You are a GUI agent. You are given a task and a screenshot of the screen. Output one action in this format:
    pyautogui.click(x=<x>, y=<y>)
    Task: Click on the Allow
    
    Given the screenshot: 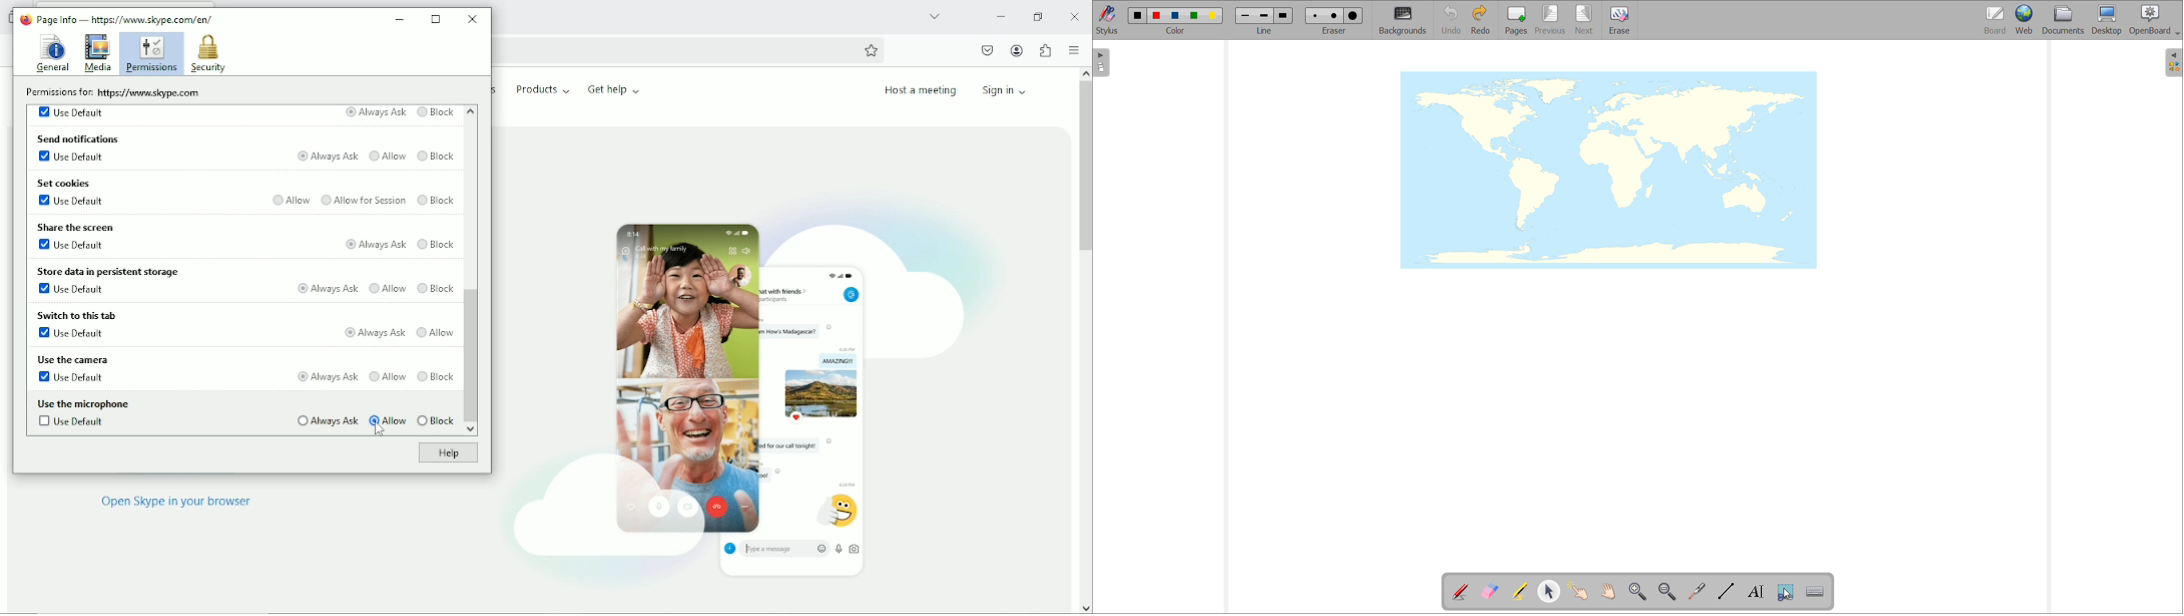 What is the action you would take?
    pyautogui.click(x=388, y=157)
    